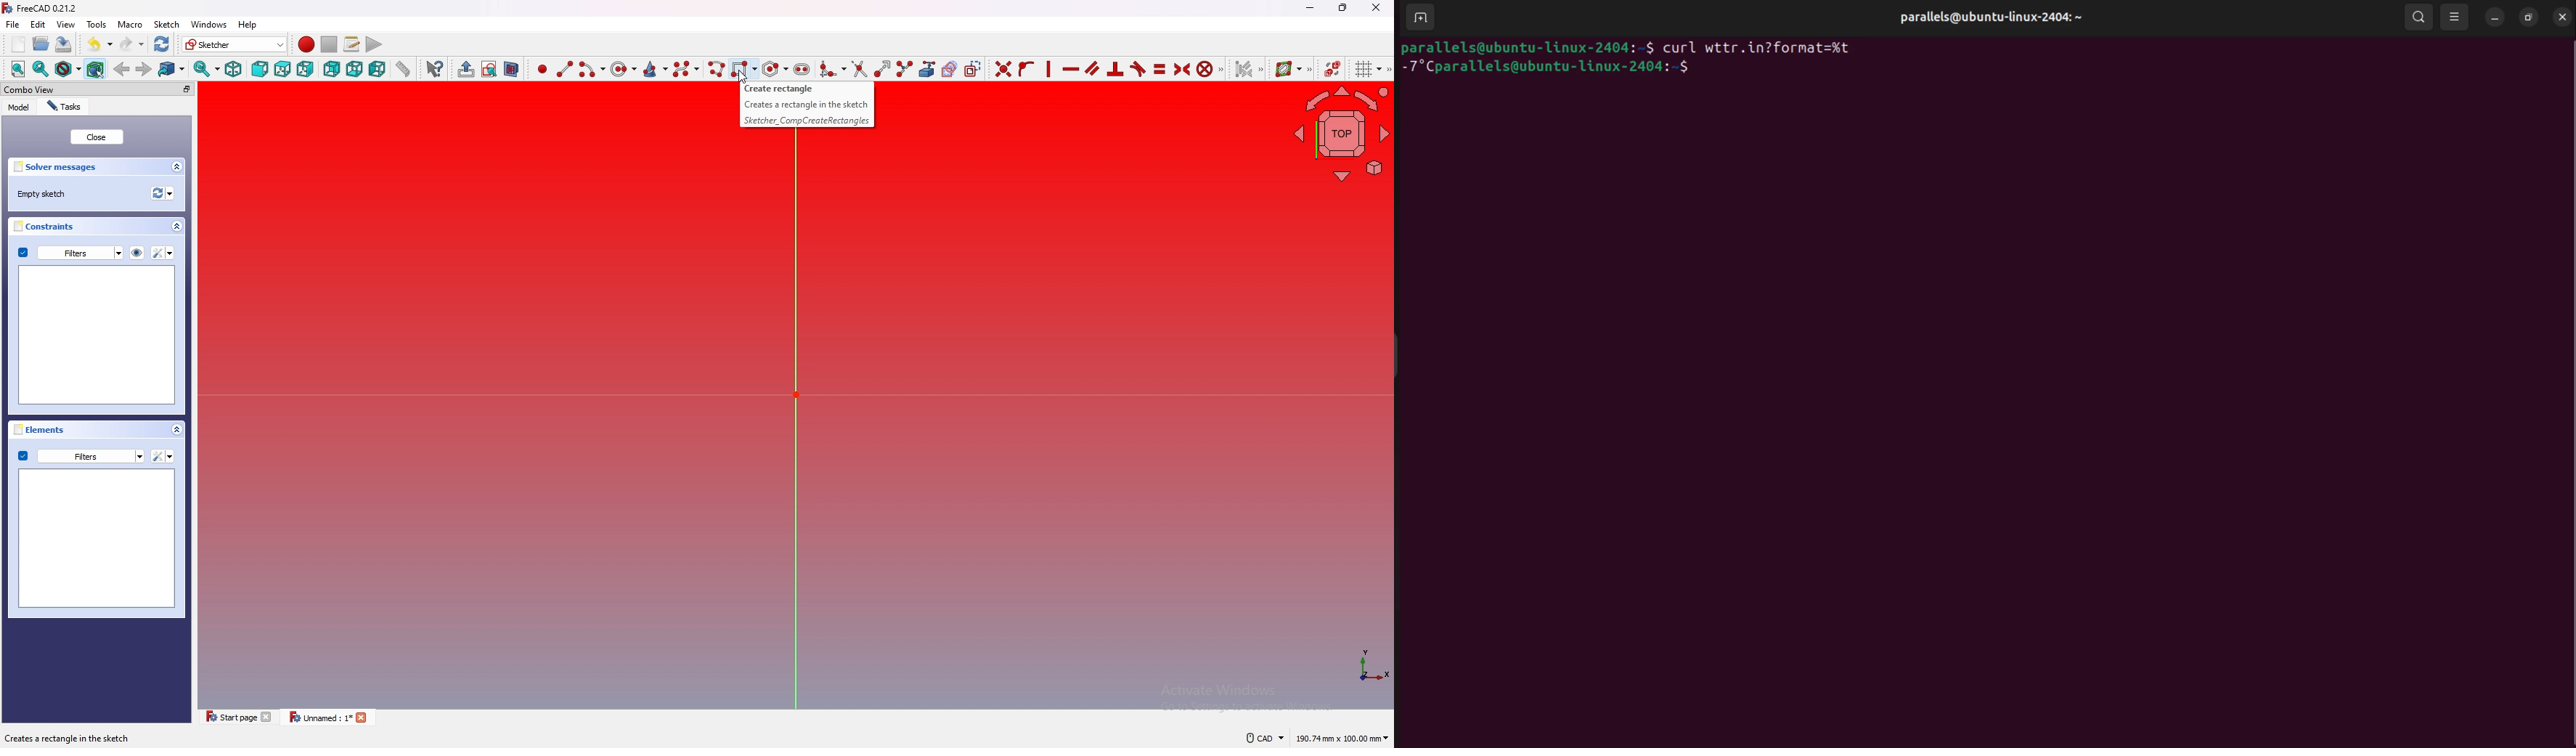  I want to click on cad navigation, so click(1265, 738).